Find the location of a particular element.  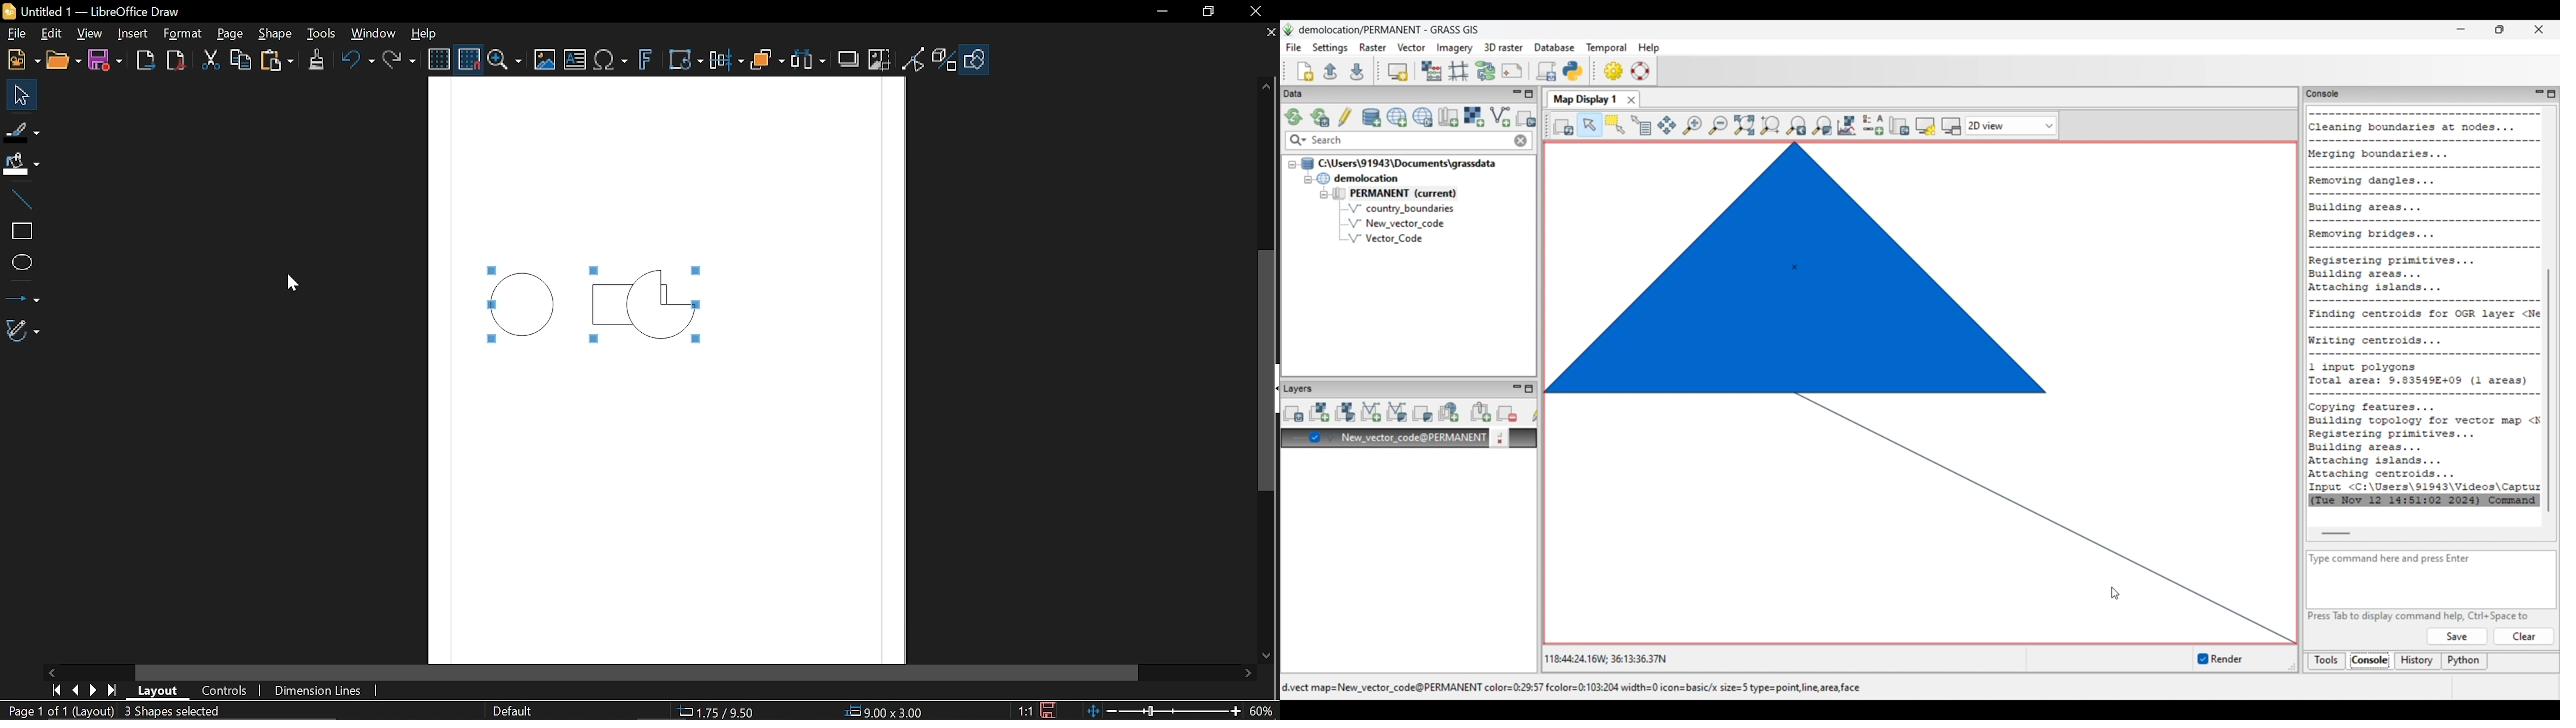

Quarter Circle is located at coordinates (661, 303).